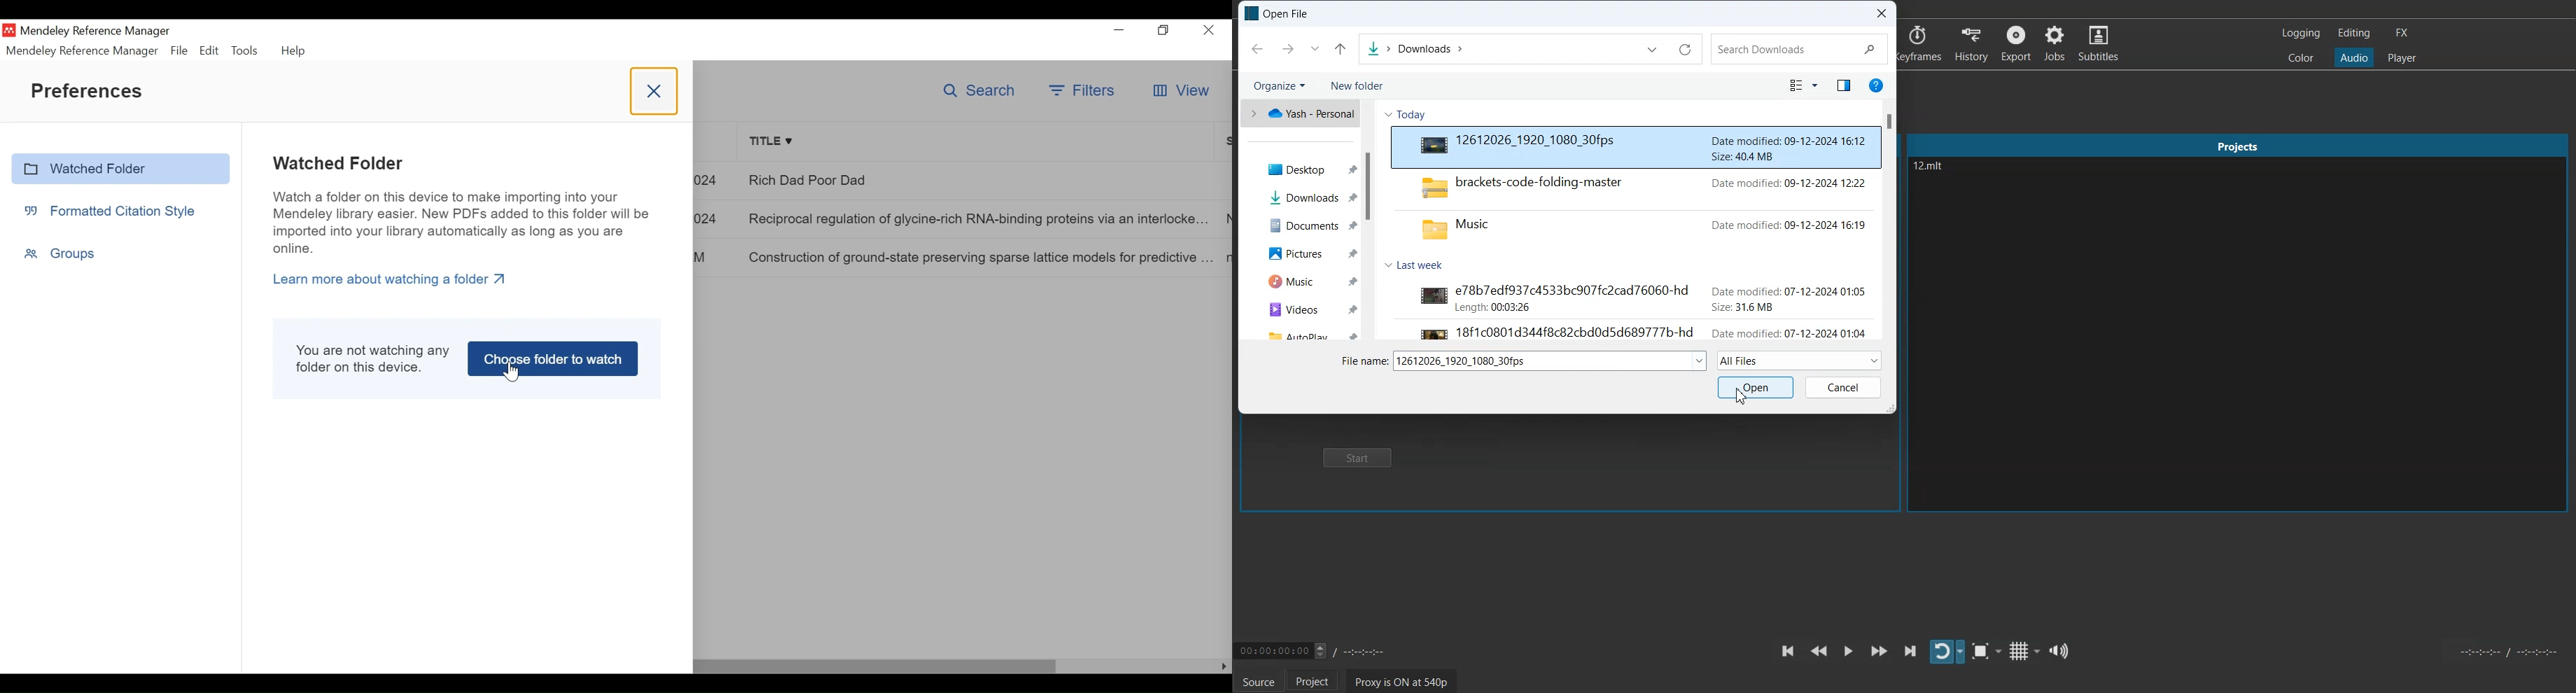  Describe the element at coordinates (1883, 14) in the screenshot. I see `Close` at that location.